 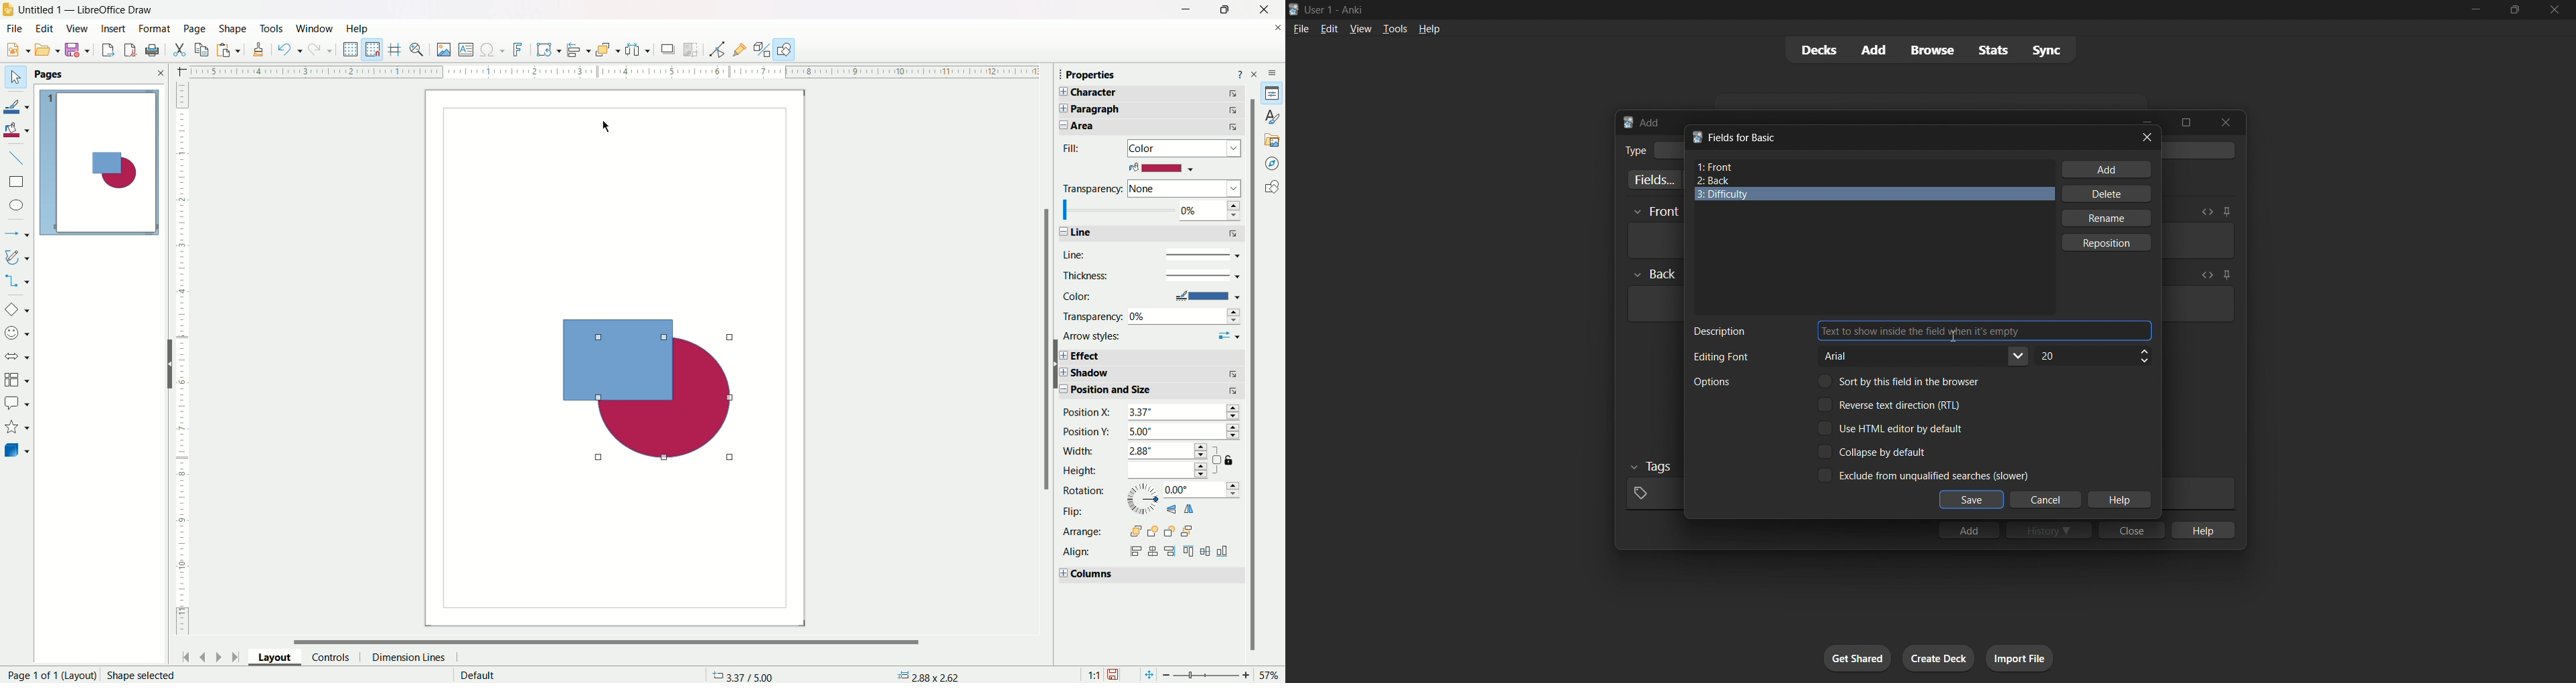 I want to click on fill color, so click(x=19, y=129).